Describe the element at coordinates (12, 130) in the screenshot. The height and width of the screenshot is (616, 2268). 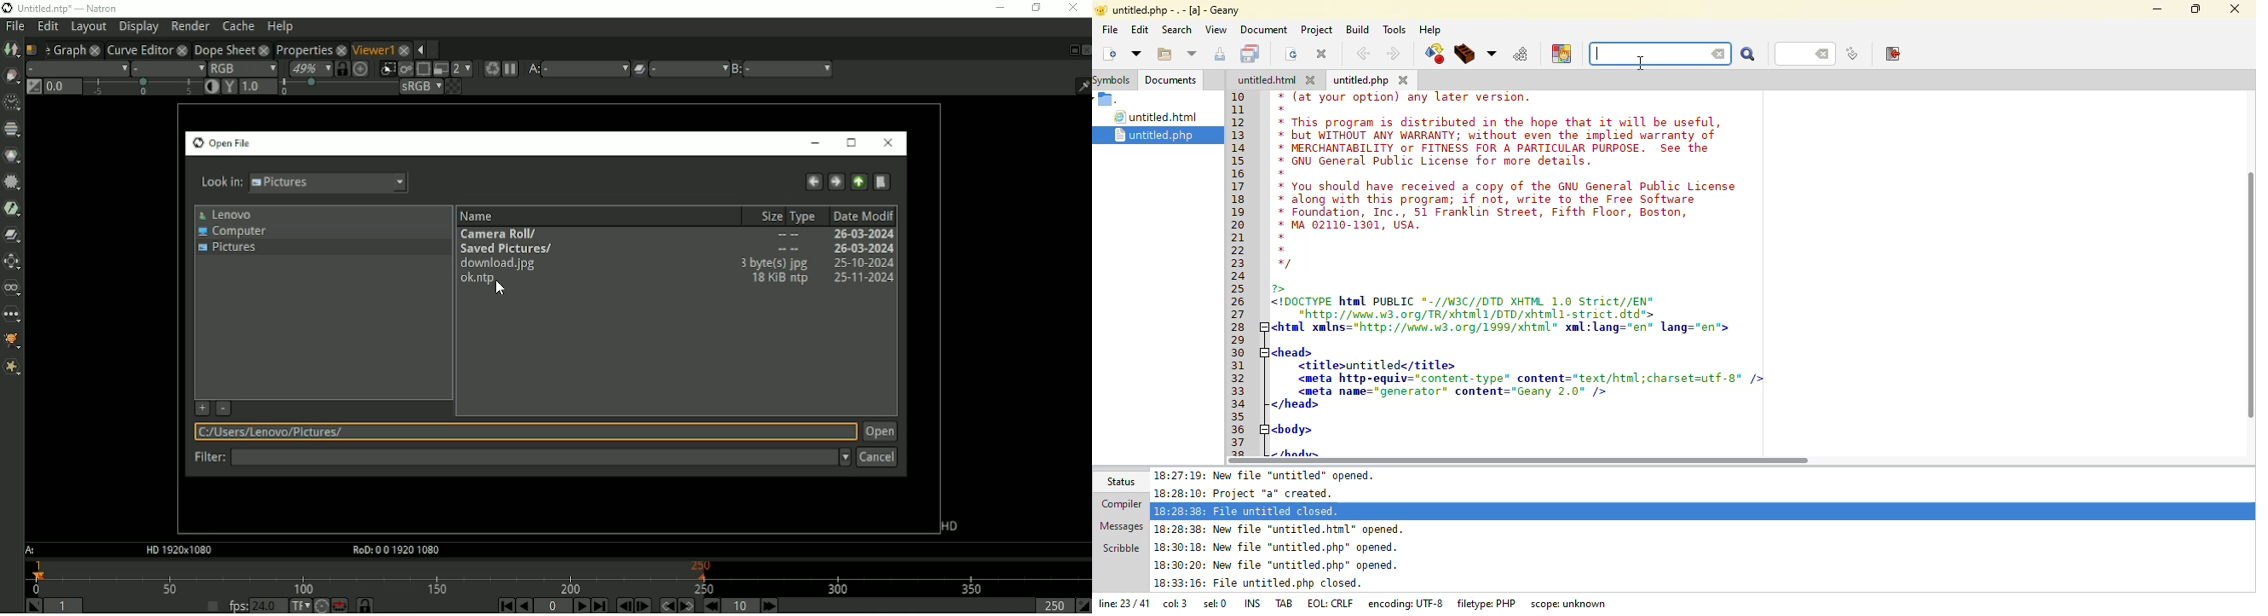
I see `Channel` at that location.